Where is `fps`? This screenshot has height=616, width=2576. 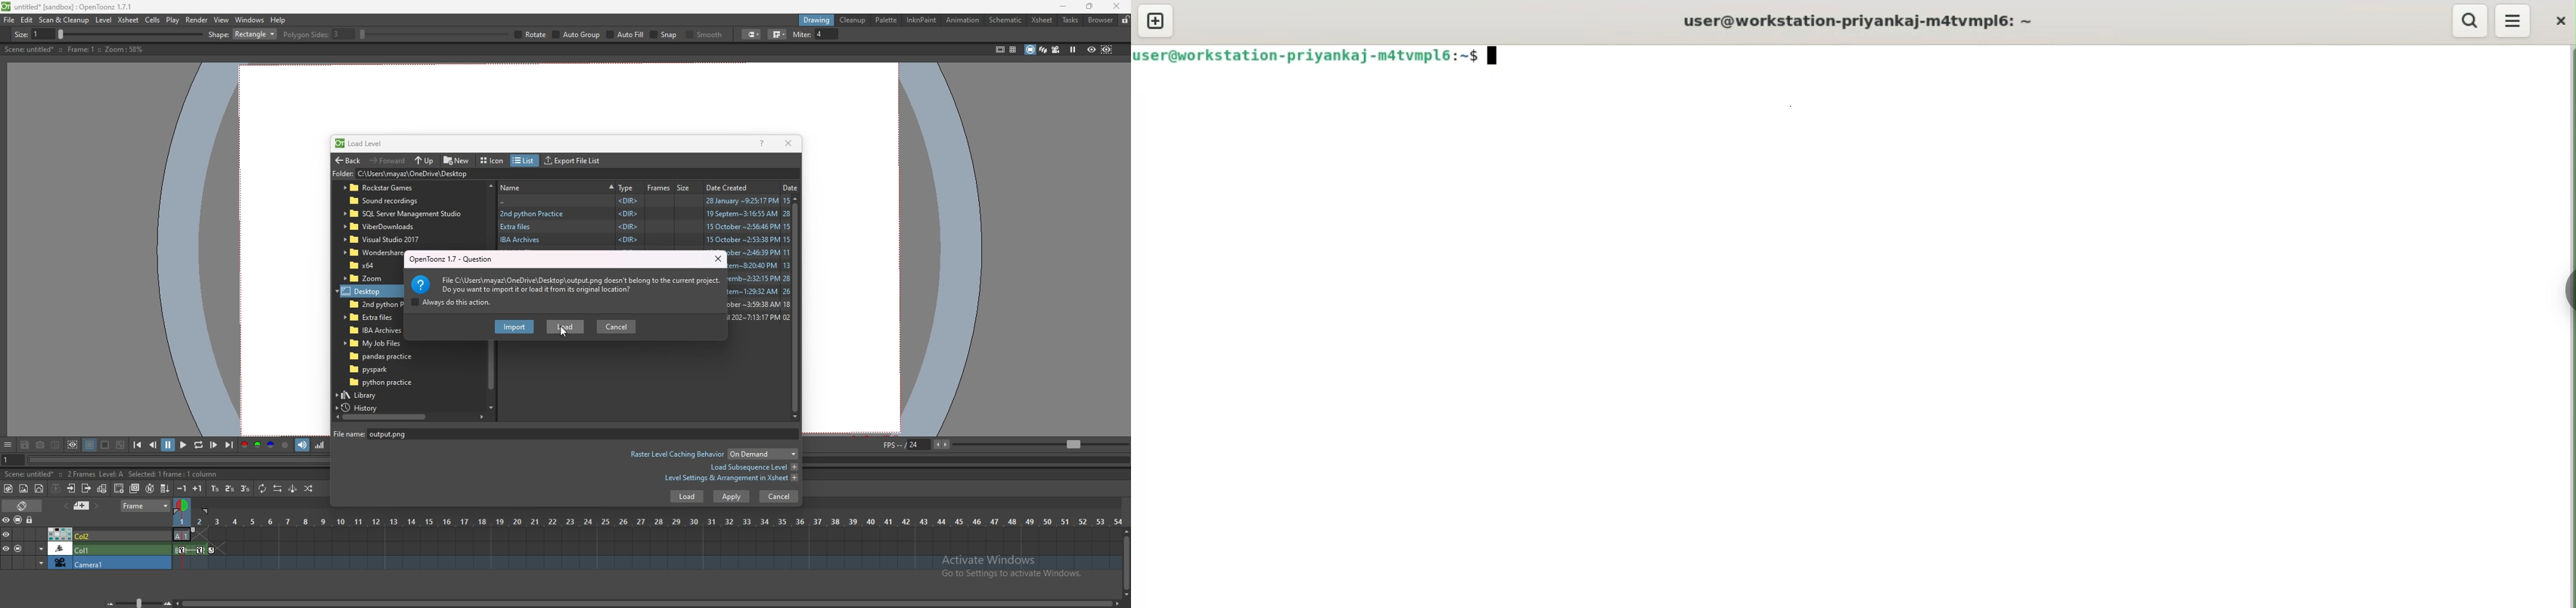
fps is located at coordinates (1004, 444).